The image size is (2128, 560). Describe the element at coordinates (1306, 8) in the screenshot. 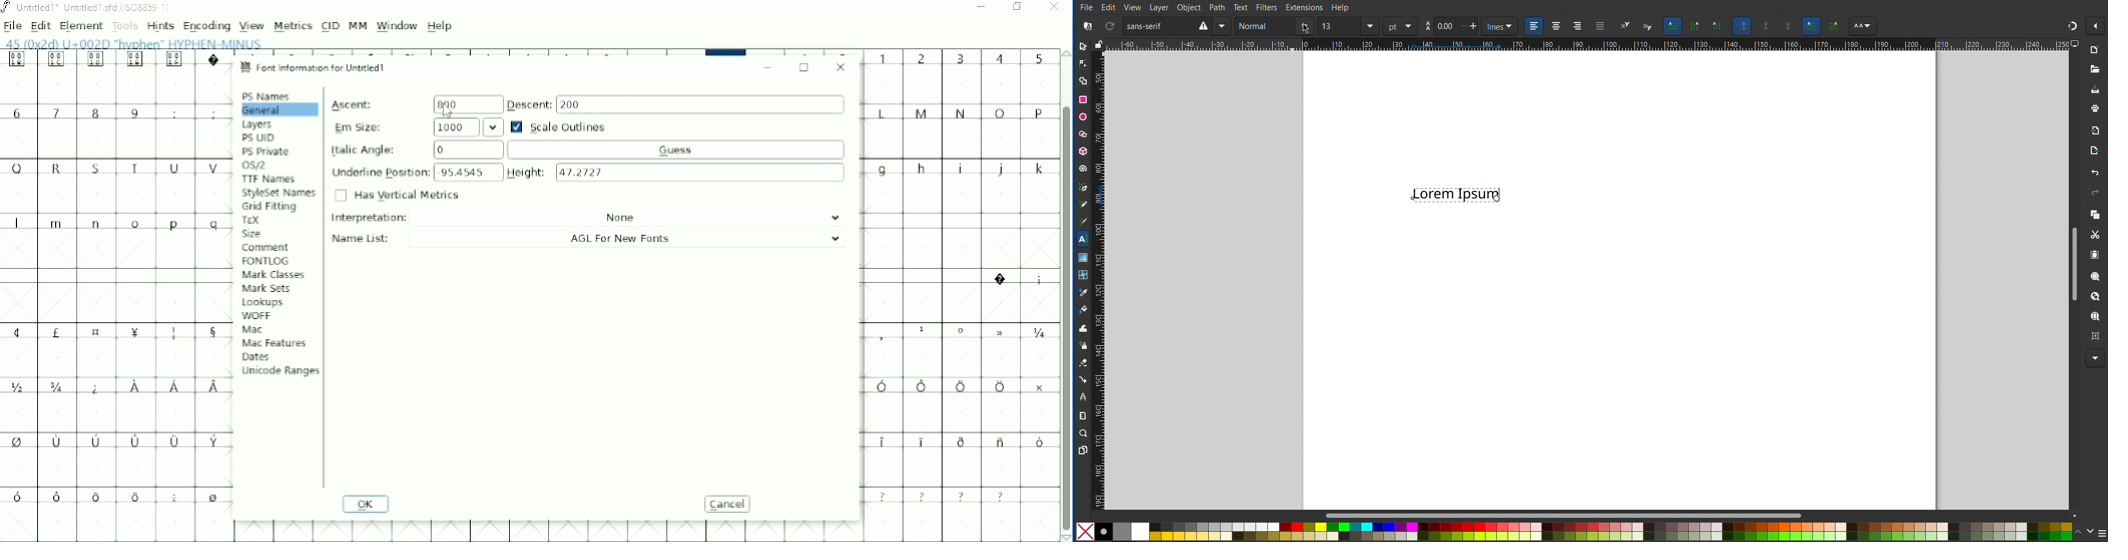

I see `Extensions` at that location.